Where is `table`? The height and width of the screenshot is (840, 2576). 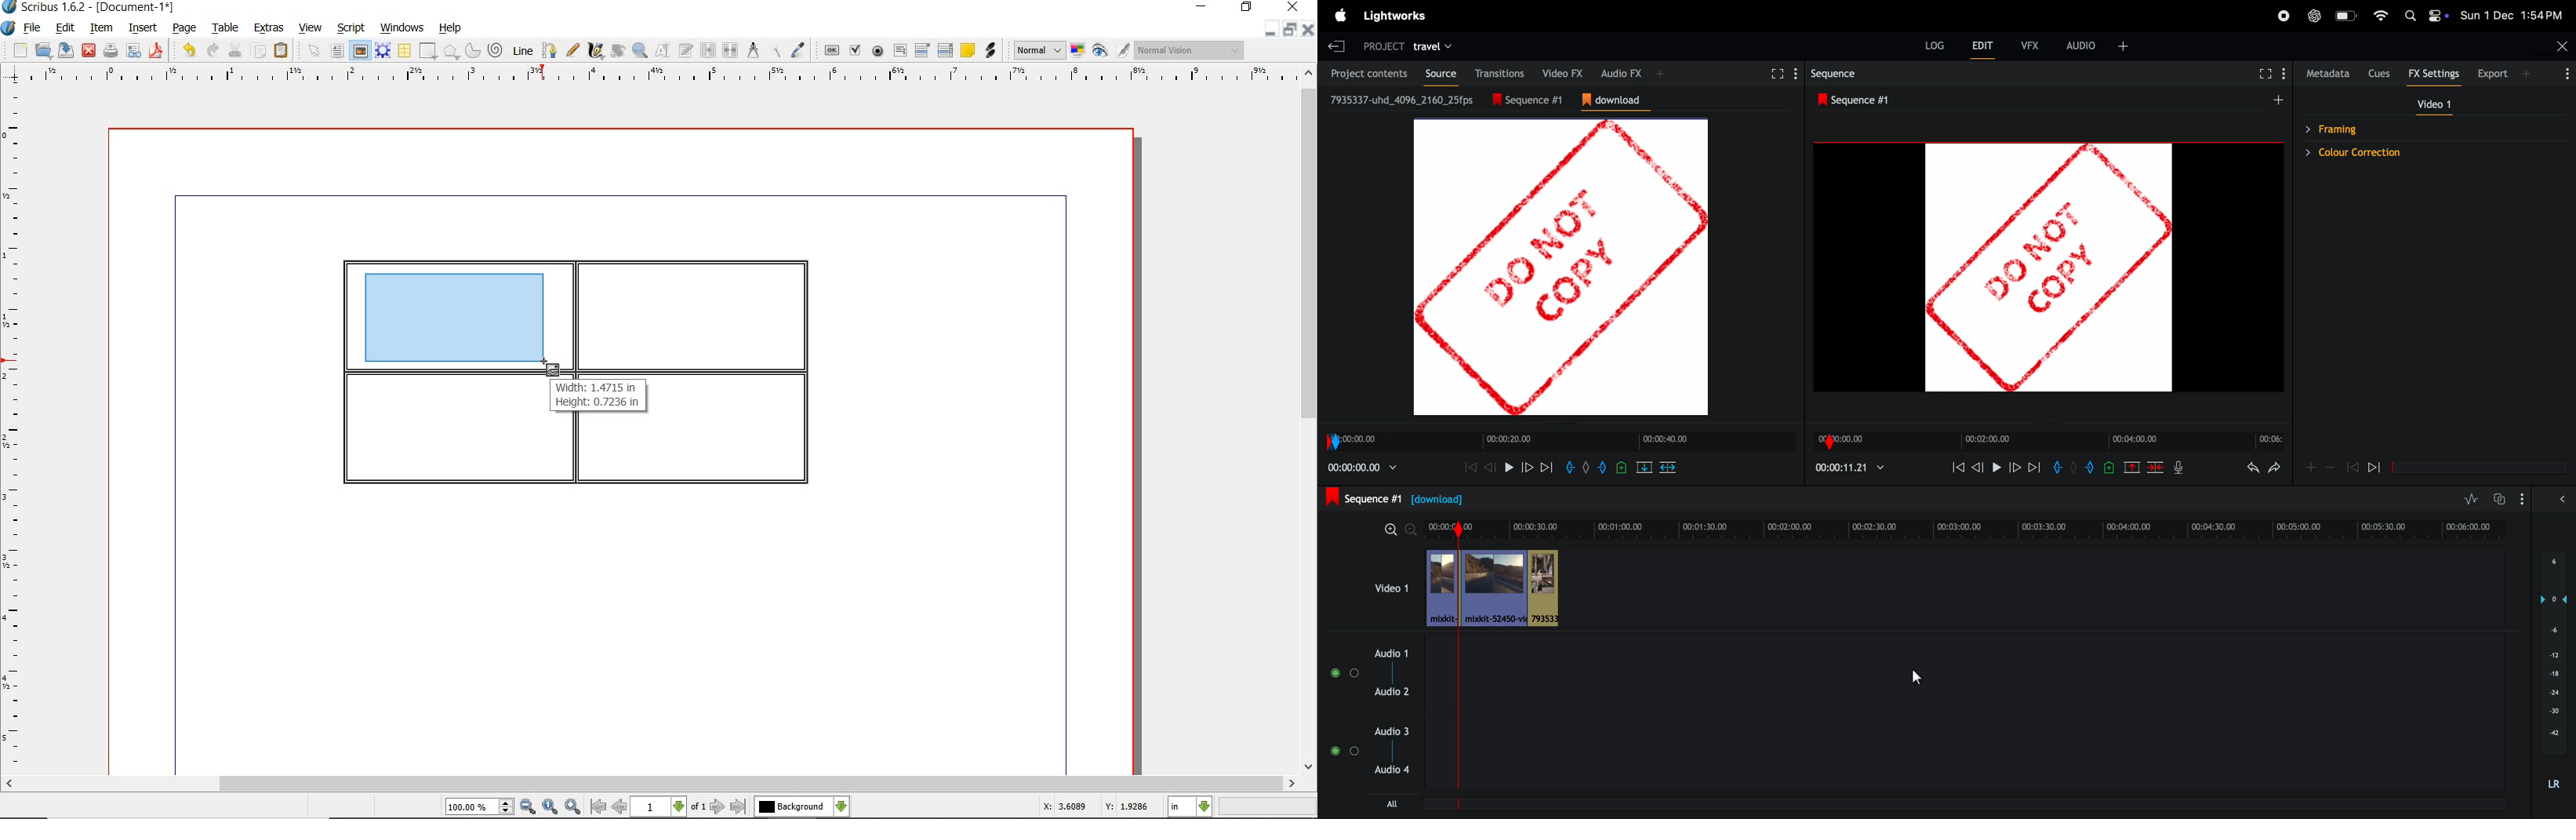 table is located at coordinates (227, 29).